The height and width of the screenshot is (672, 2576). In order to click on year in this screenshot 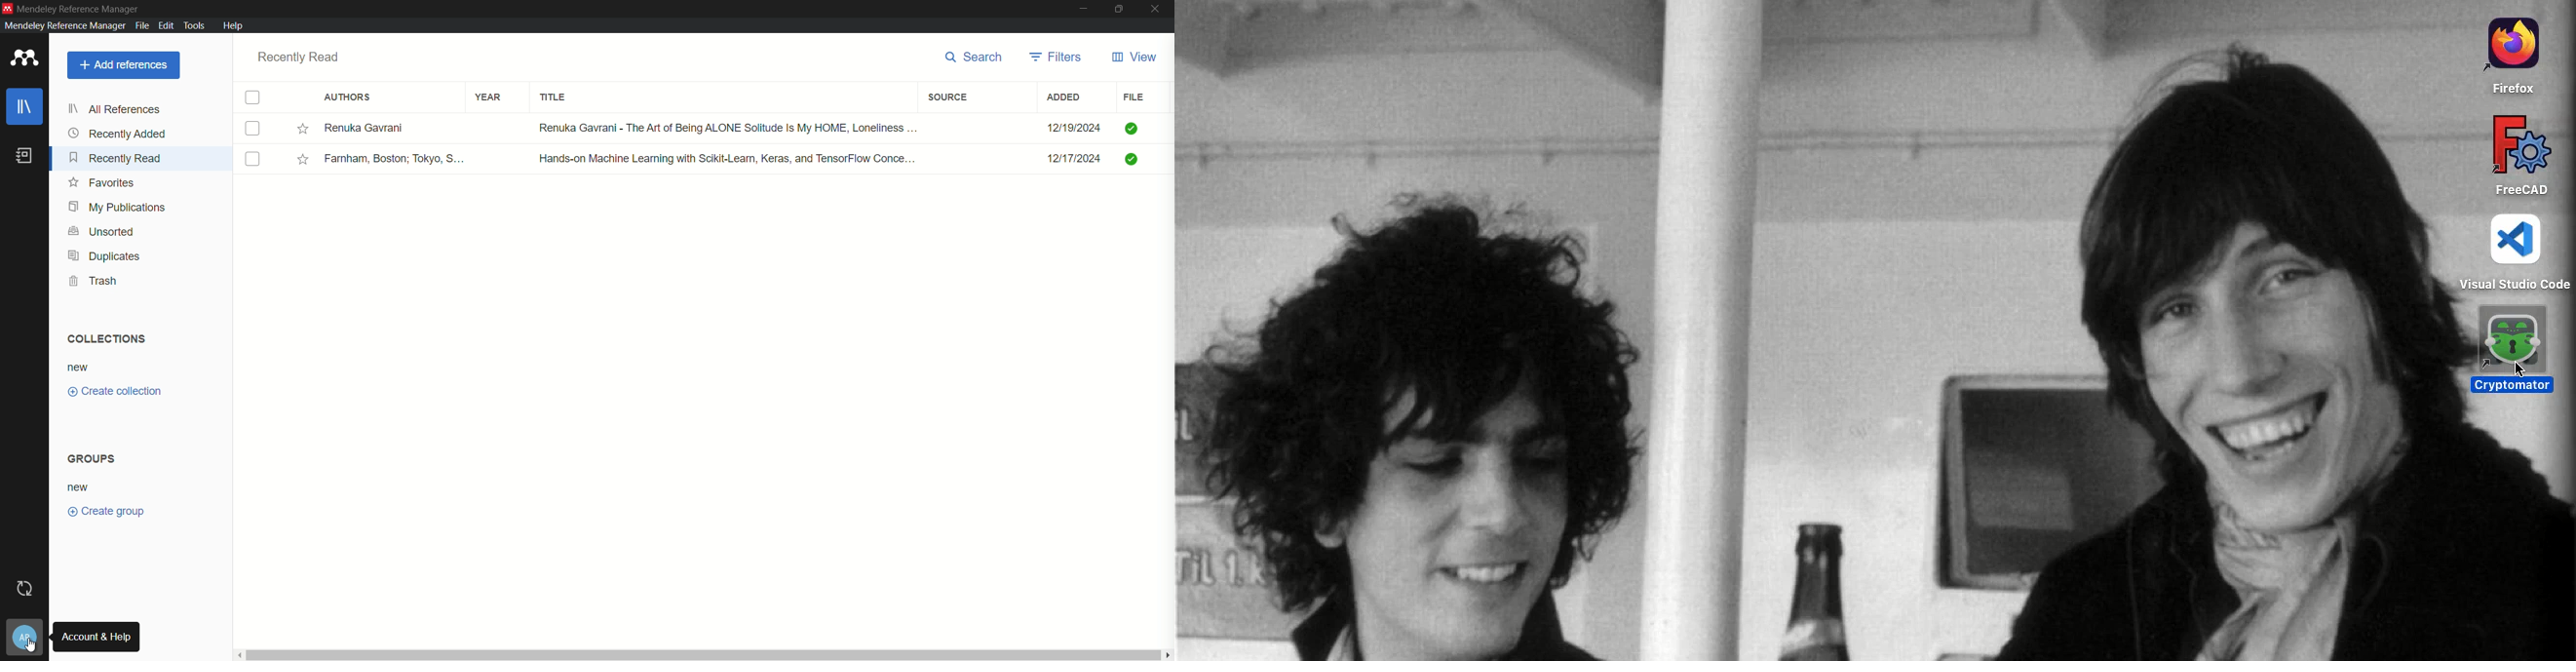, I will do `click(488, 96)`.